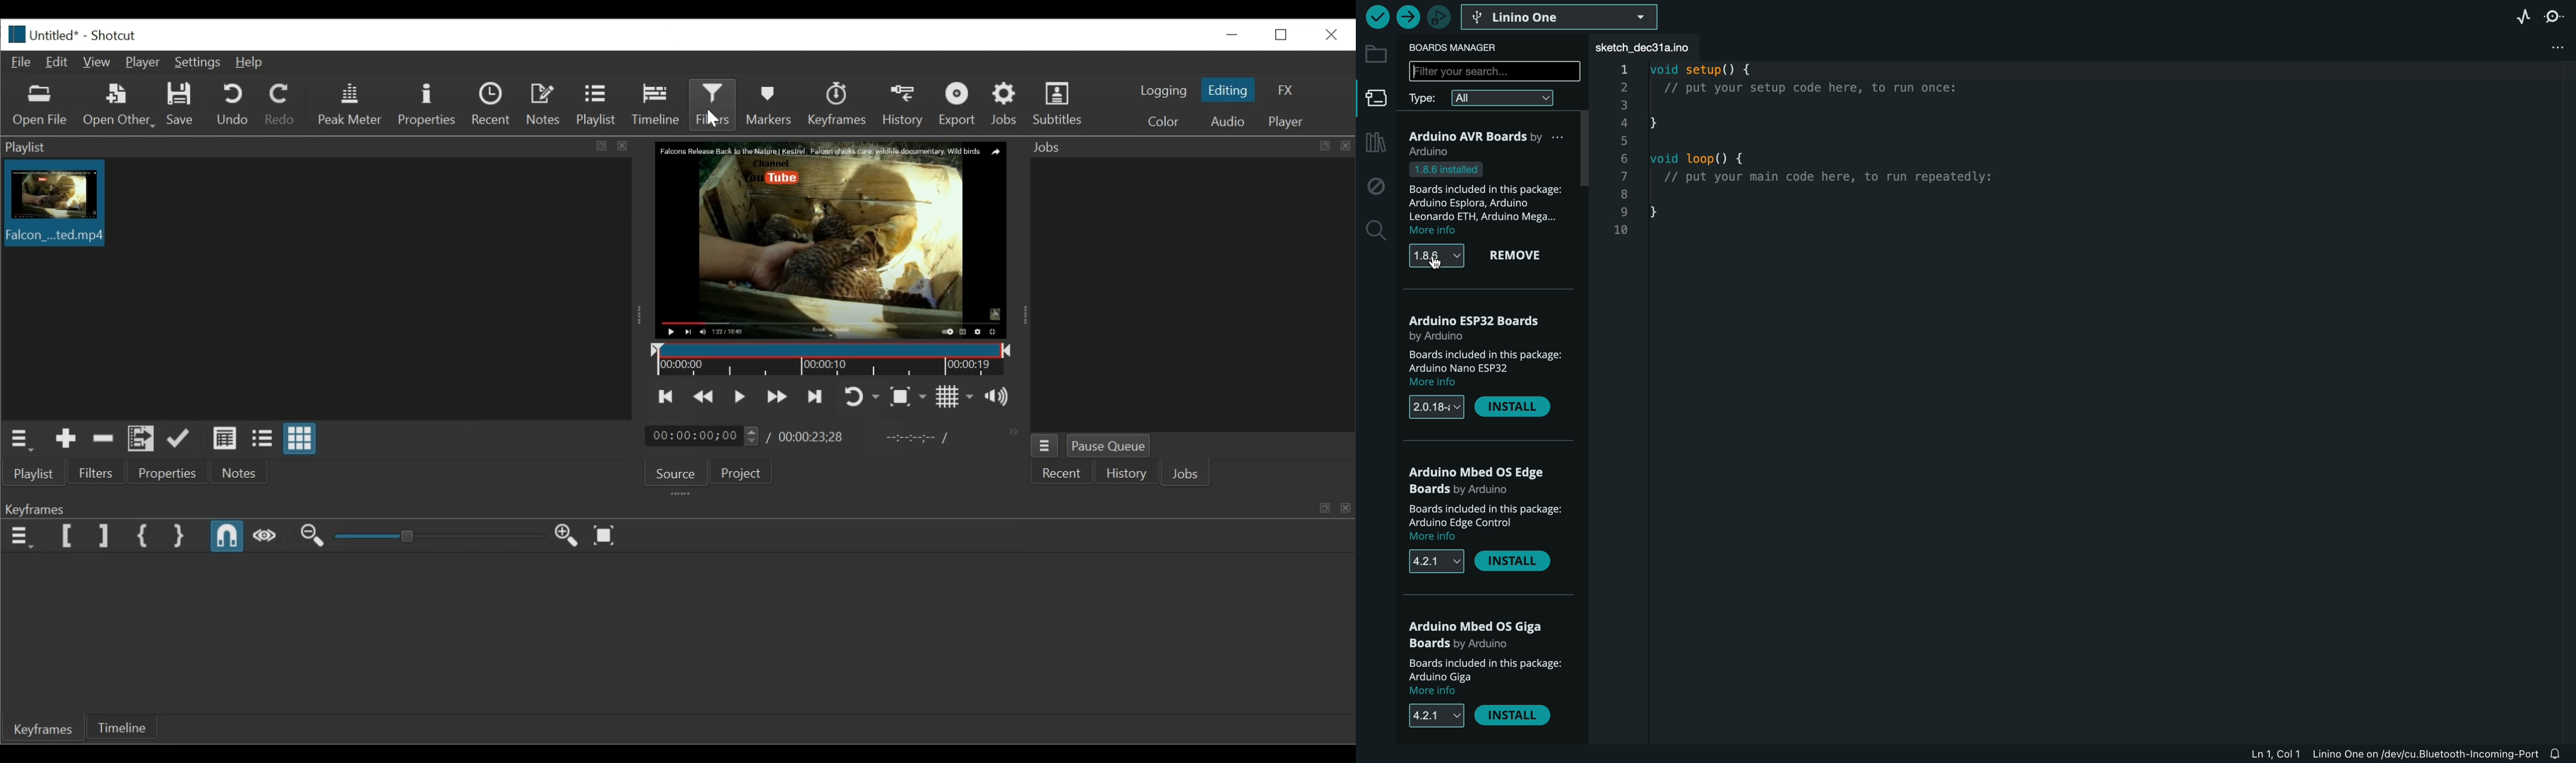 The image size is (2576, 784). I want to click on Restore, so click(1234, 32).